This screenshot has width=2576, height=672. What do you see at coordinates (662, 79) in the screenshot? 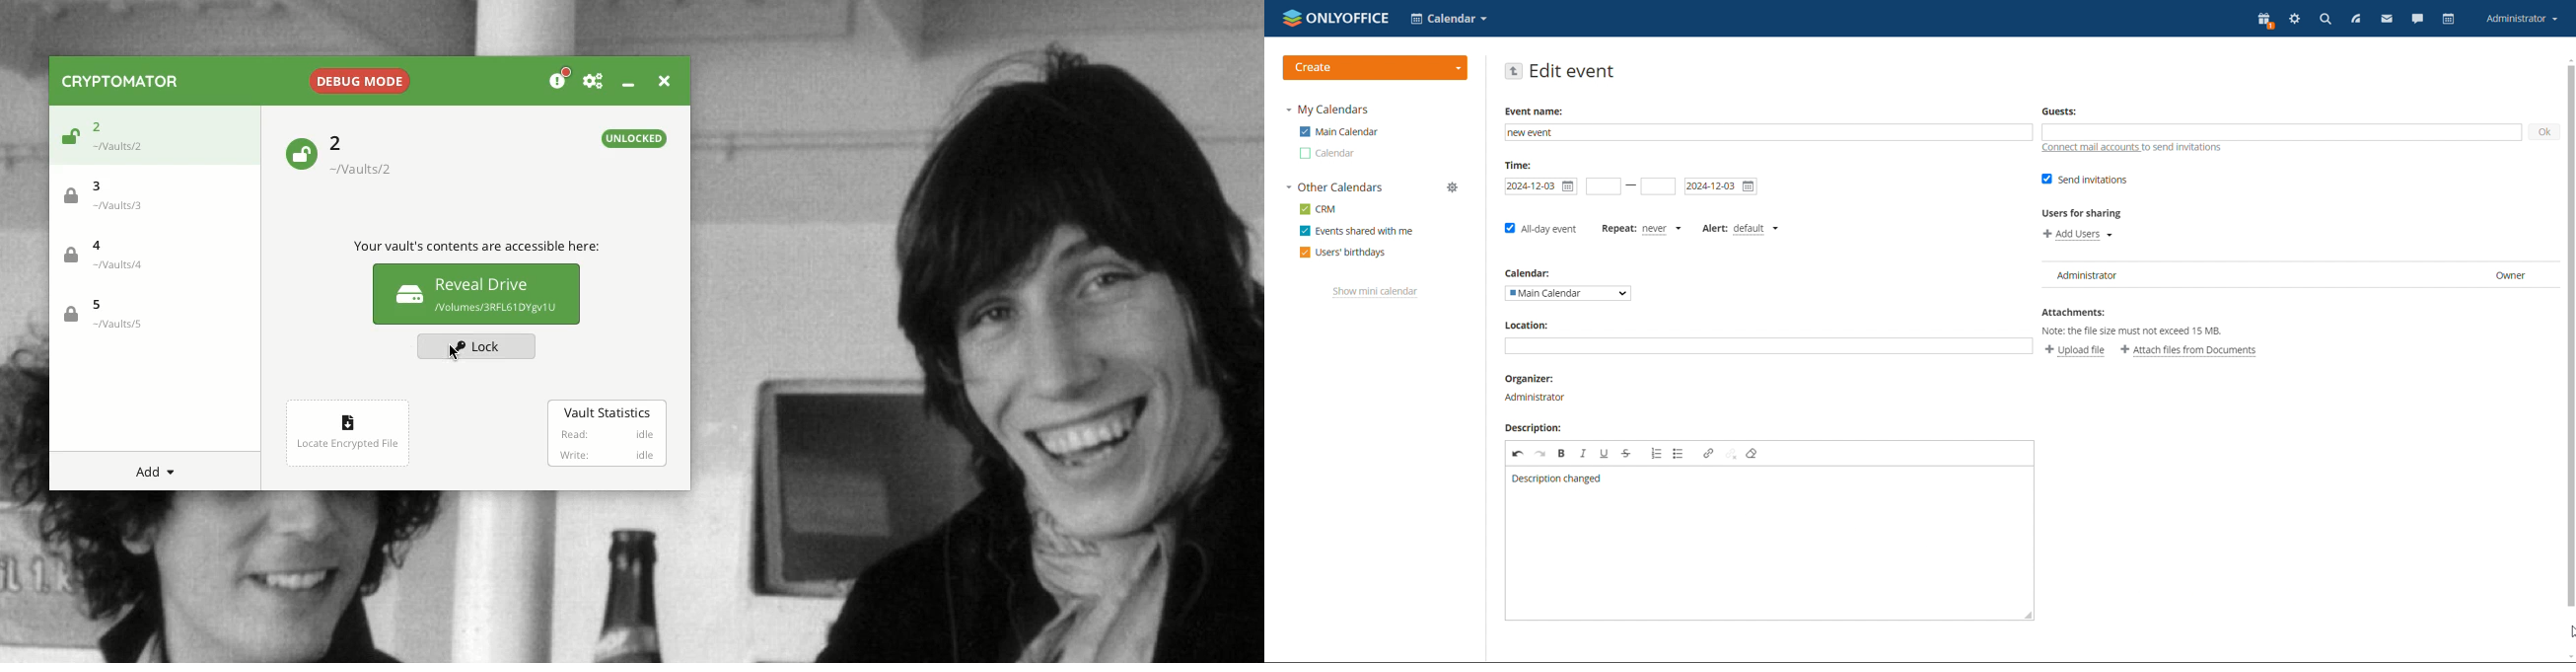
I see `Close` at bounding box center [662, 79].